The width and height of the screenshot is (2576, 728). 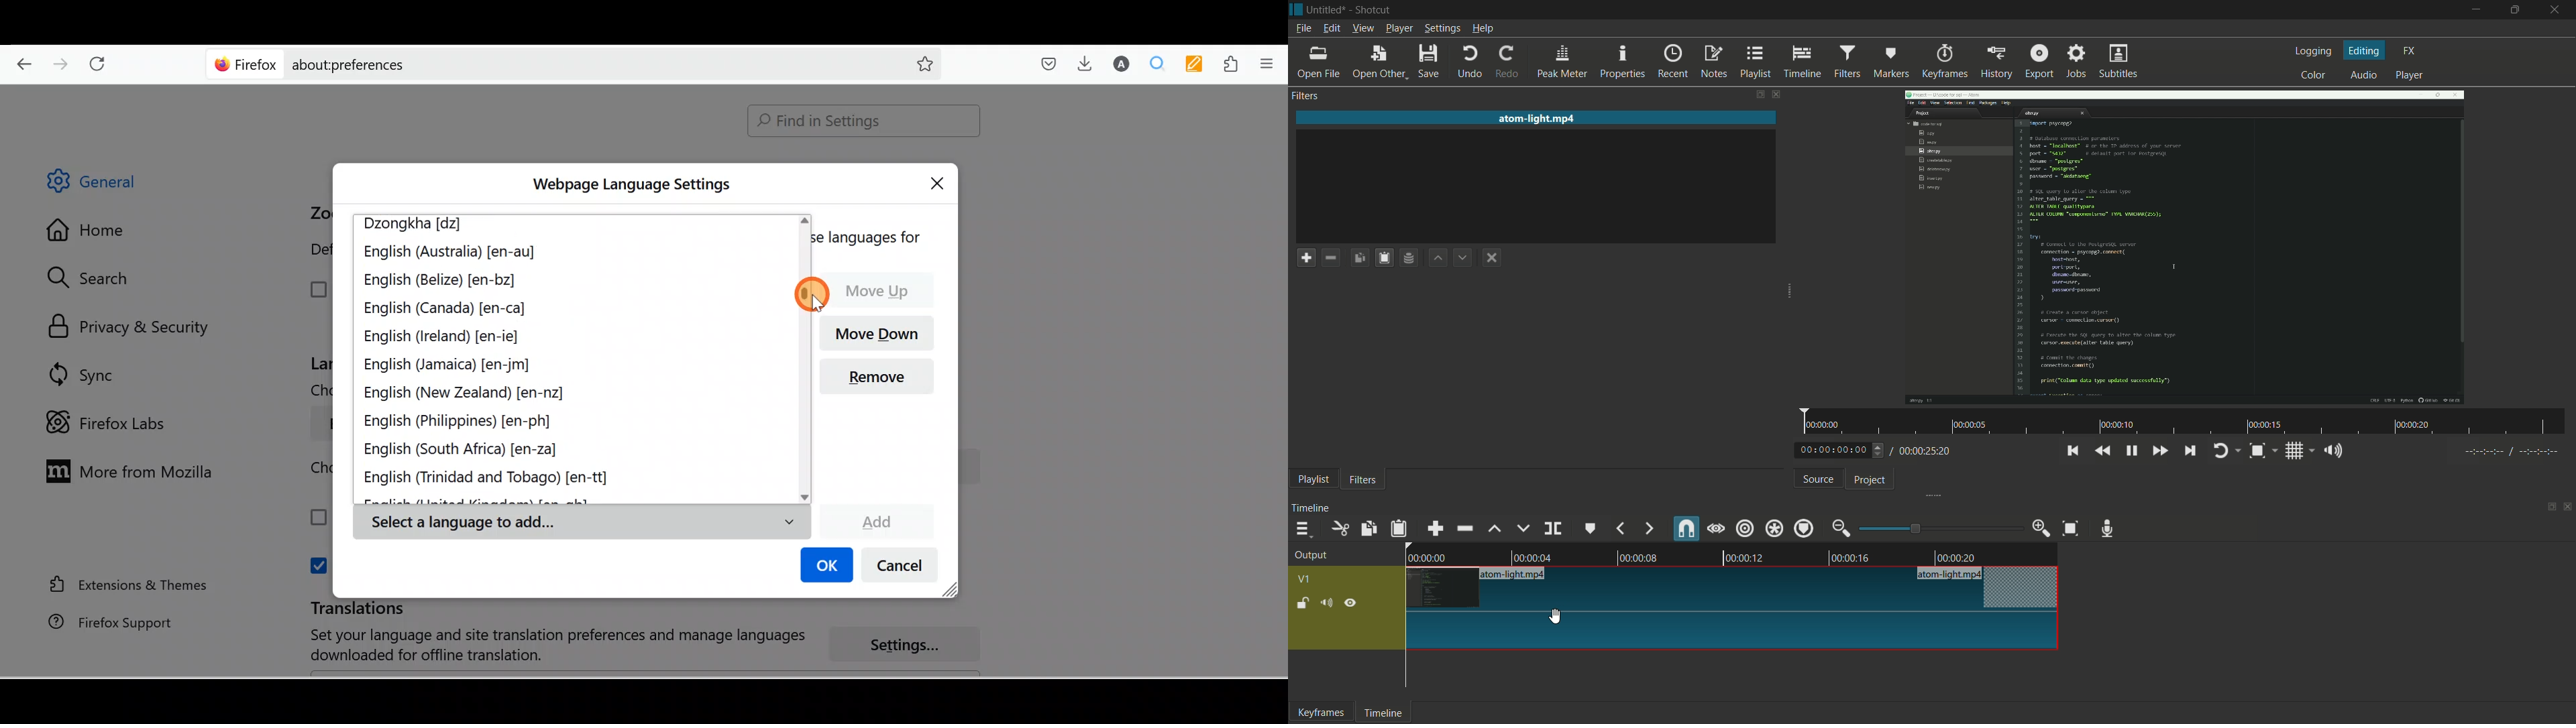 I want to click on paste filter, so click(x=1384, y=258).